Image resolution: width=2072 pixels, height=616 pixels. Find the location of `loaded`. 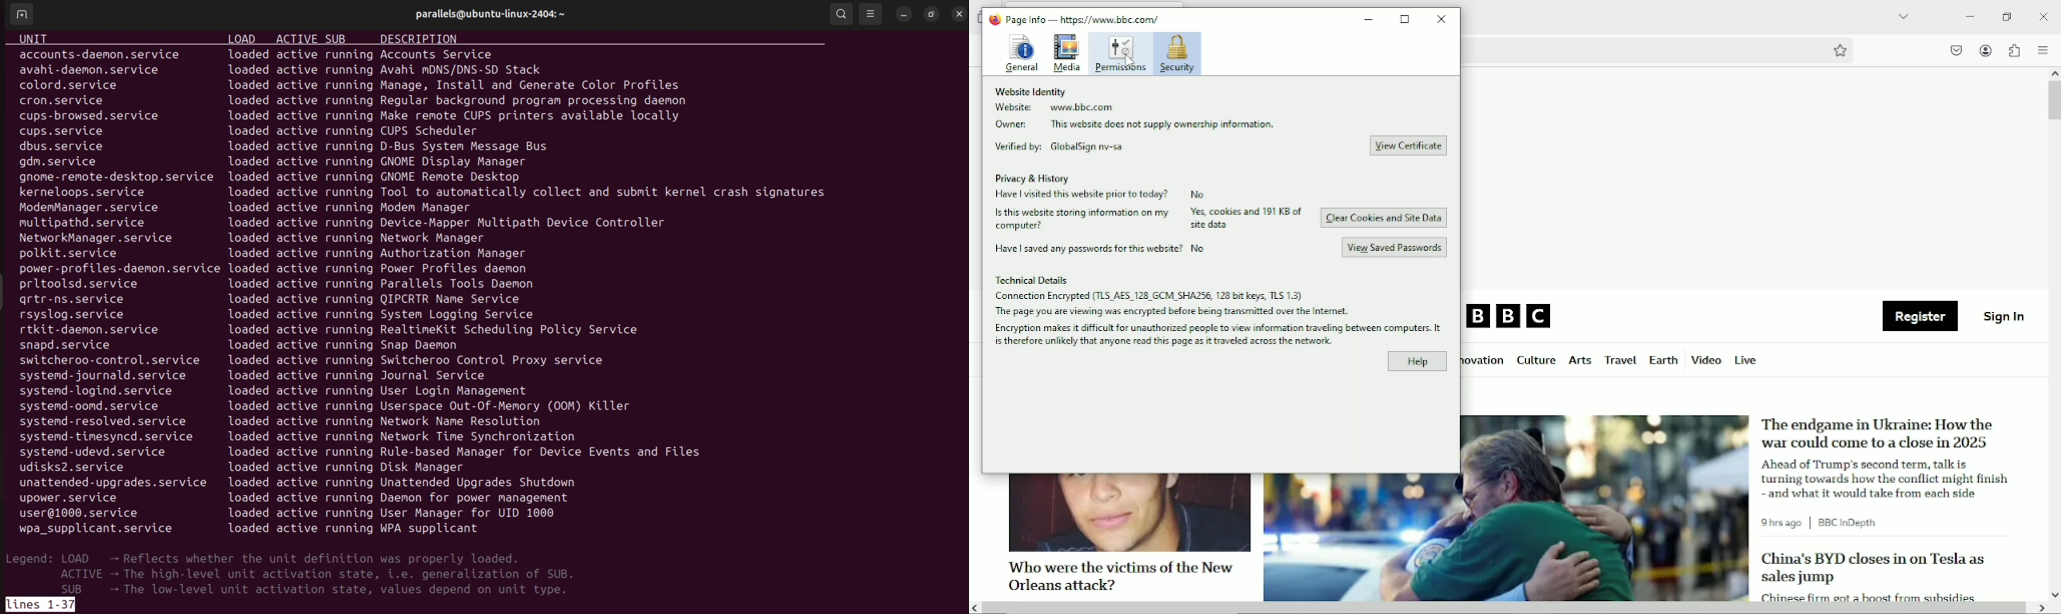

loaded is located at coordinates (250, 240).